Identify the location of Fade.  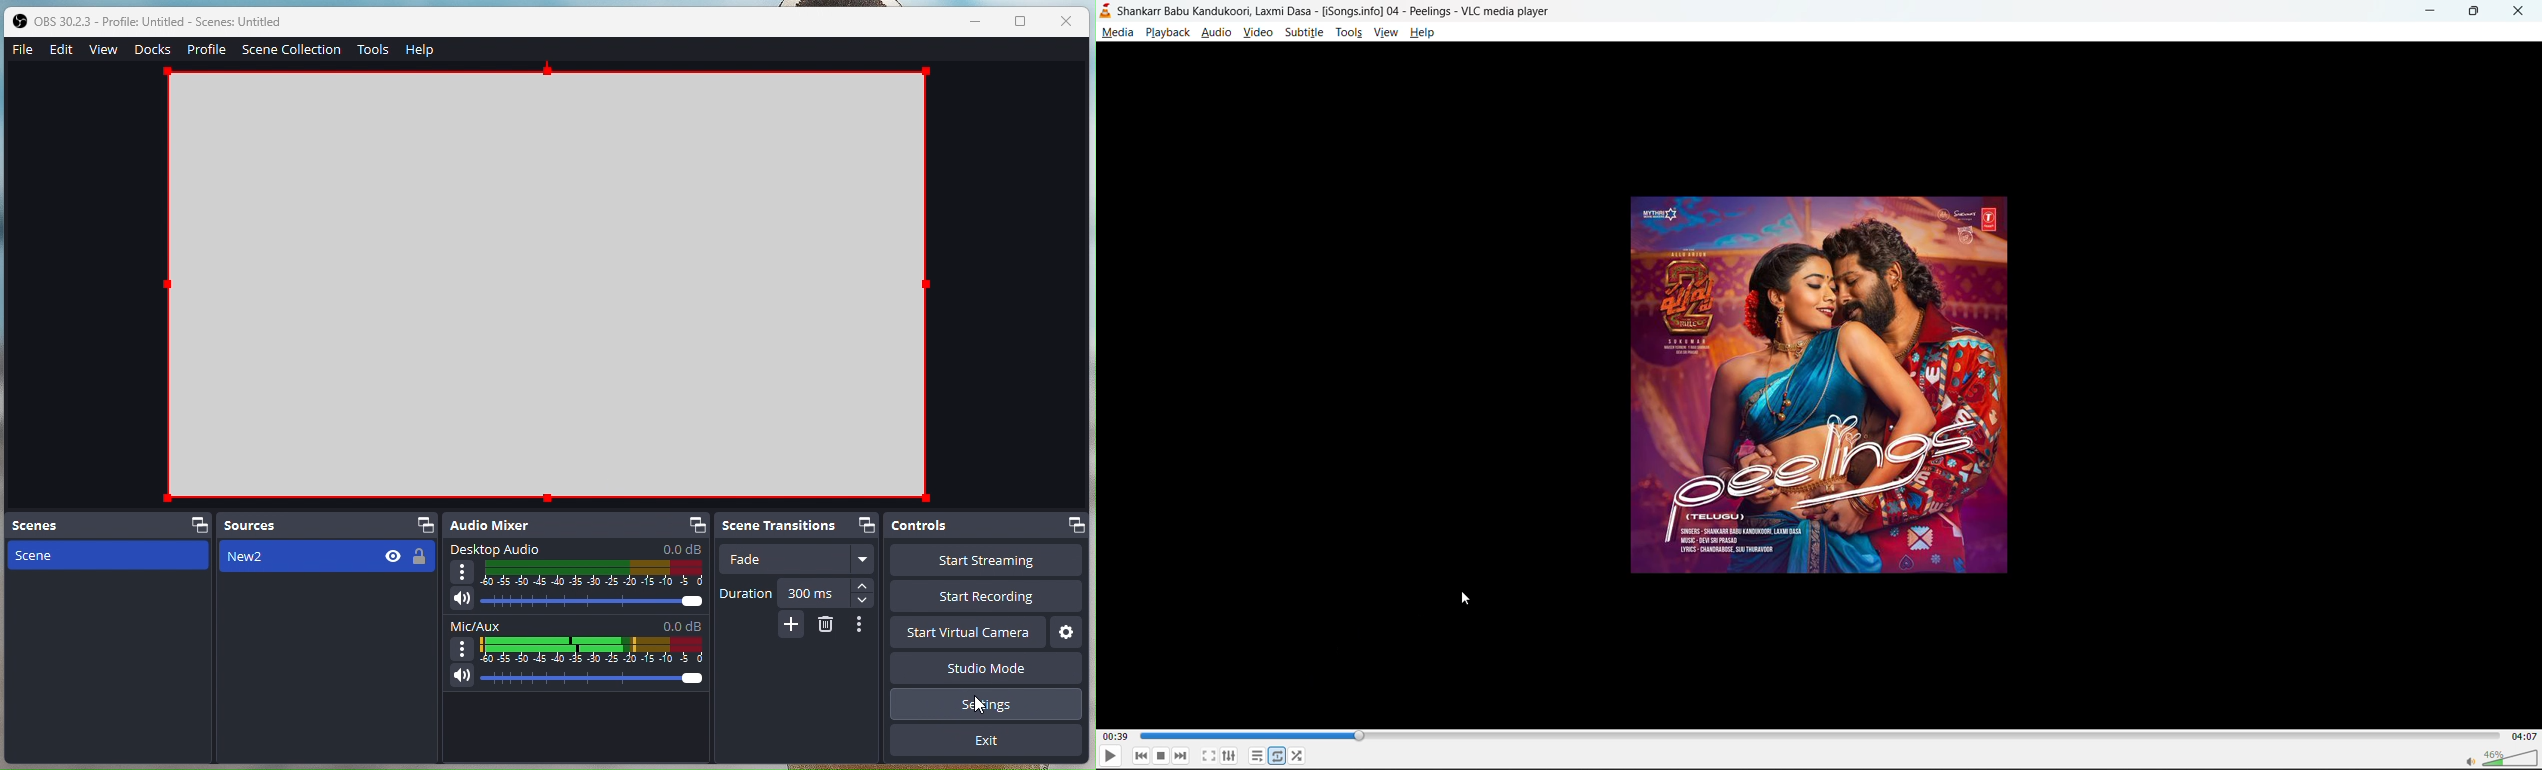
(786, 559).